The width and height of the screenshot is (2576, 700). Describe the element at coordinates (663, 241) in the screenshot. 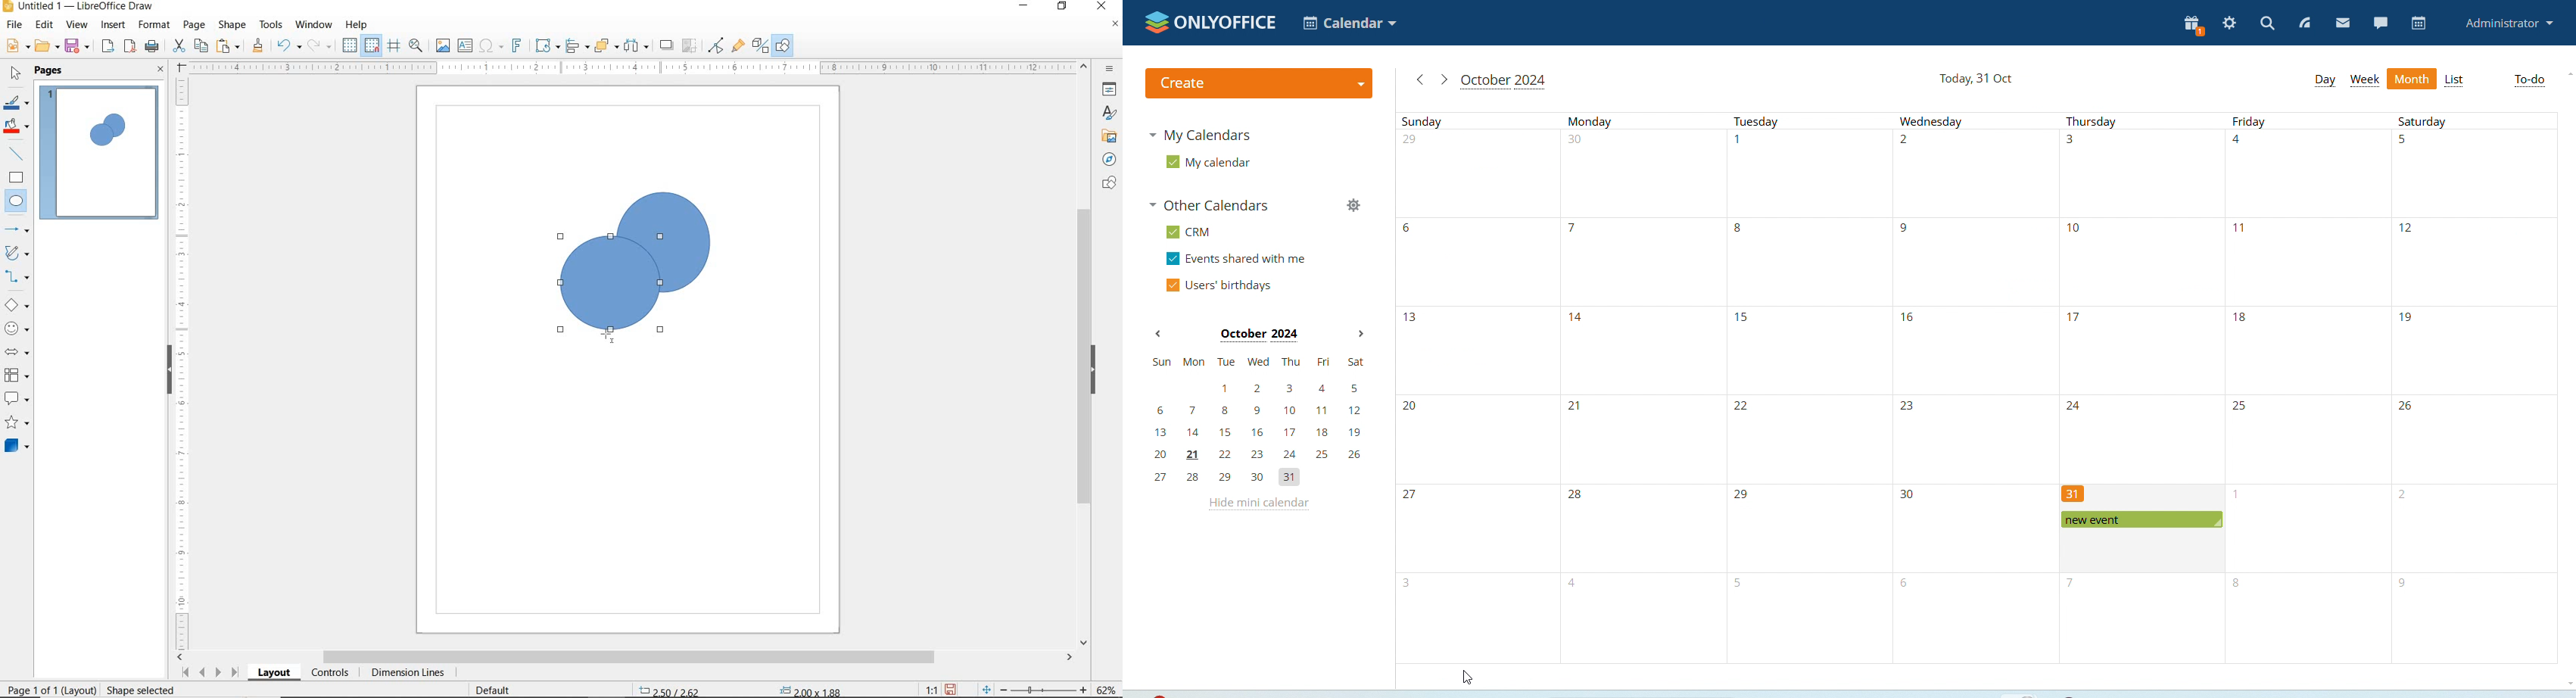

I see `DRAWN CIRCLE` at that location.